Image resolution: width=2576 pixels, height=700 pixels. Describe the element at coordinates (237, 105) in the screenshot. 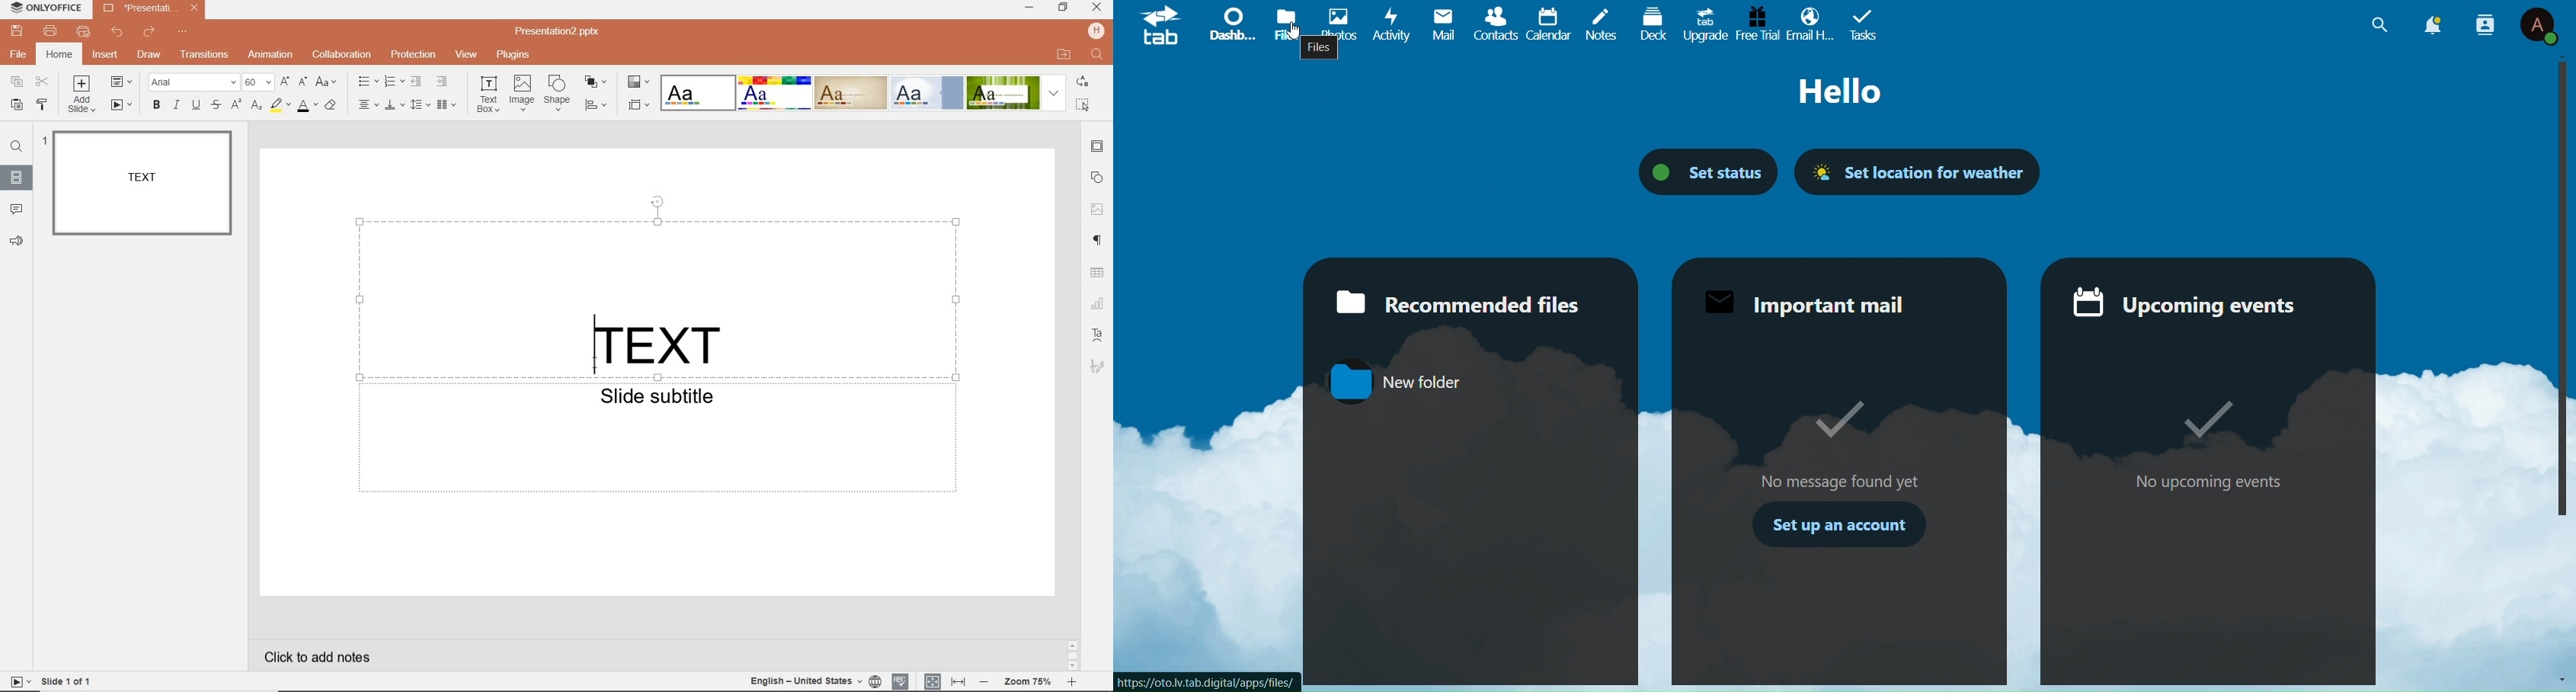

I see `SUPERSCRIPT` at that location.